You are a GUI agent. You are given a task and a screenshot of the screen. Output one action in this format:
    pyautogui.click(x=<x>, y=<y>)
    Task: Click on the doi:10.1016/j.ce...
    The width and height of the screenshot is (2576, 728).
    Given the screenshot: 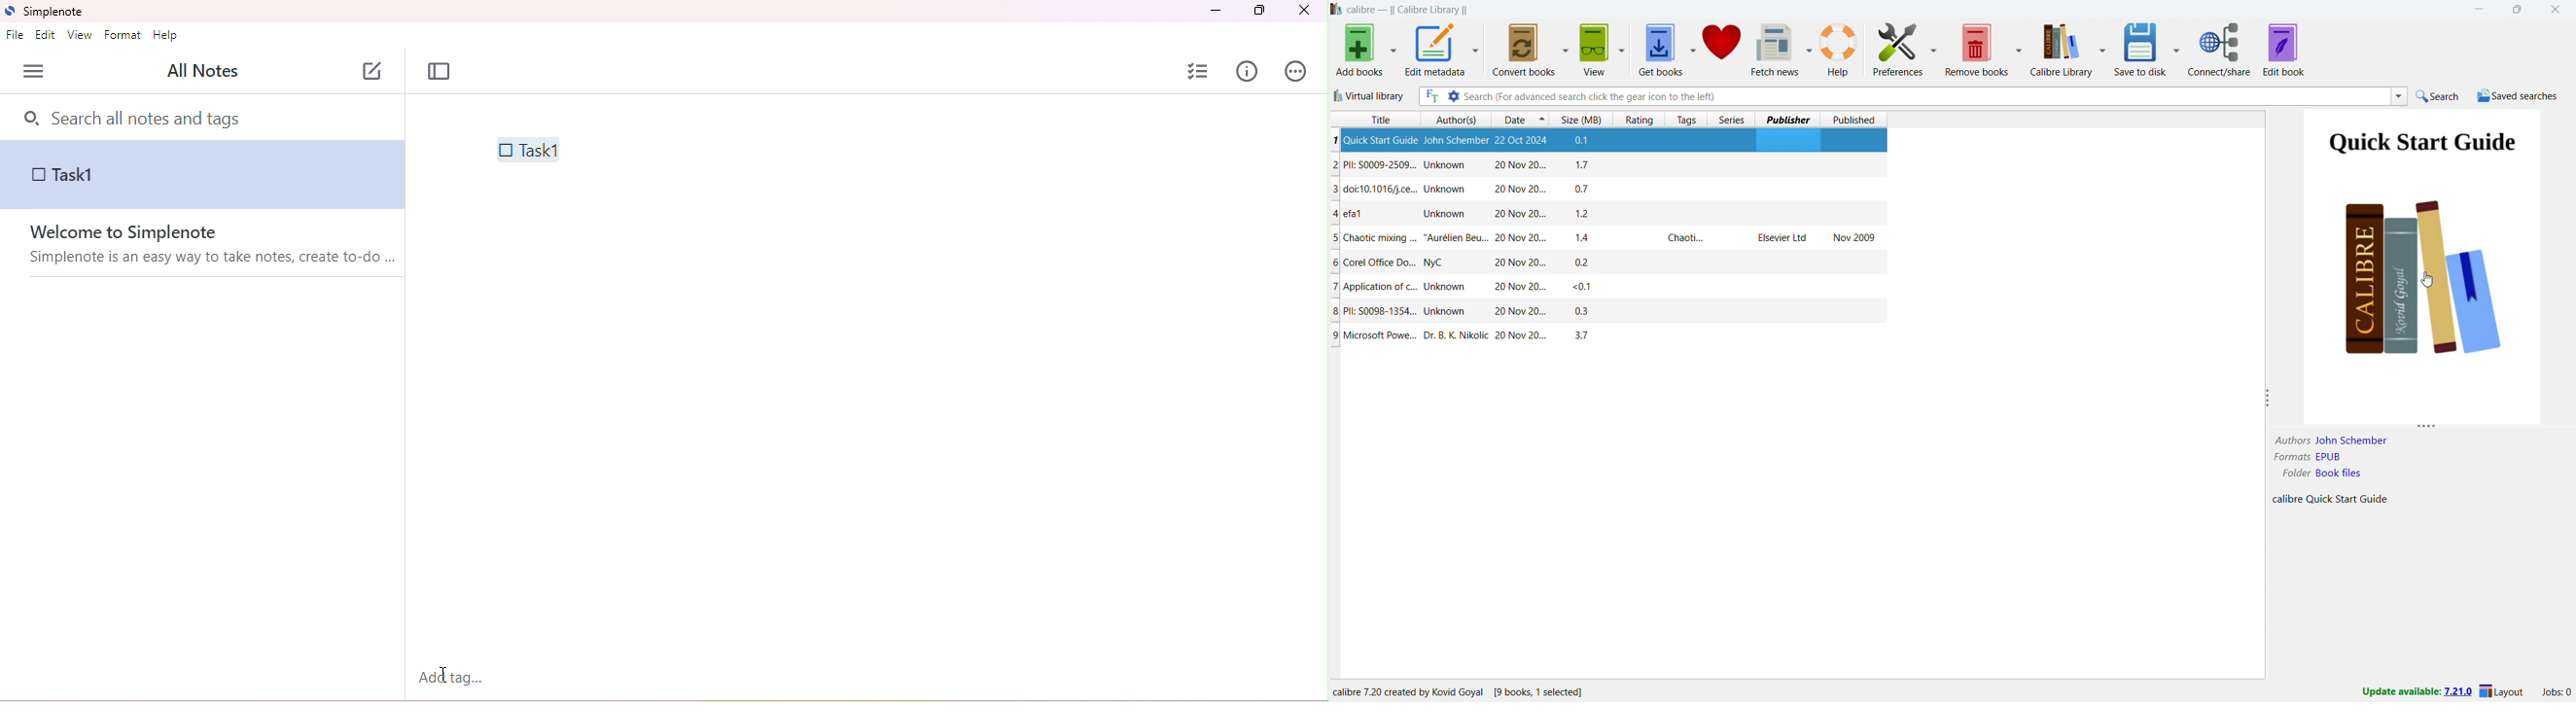 What is the action you would take?
    pyautogui.click(x=1375, y=190)
    